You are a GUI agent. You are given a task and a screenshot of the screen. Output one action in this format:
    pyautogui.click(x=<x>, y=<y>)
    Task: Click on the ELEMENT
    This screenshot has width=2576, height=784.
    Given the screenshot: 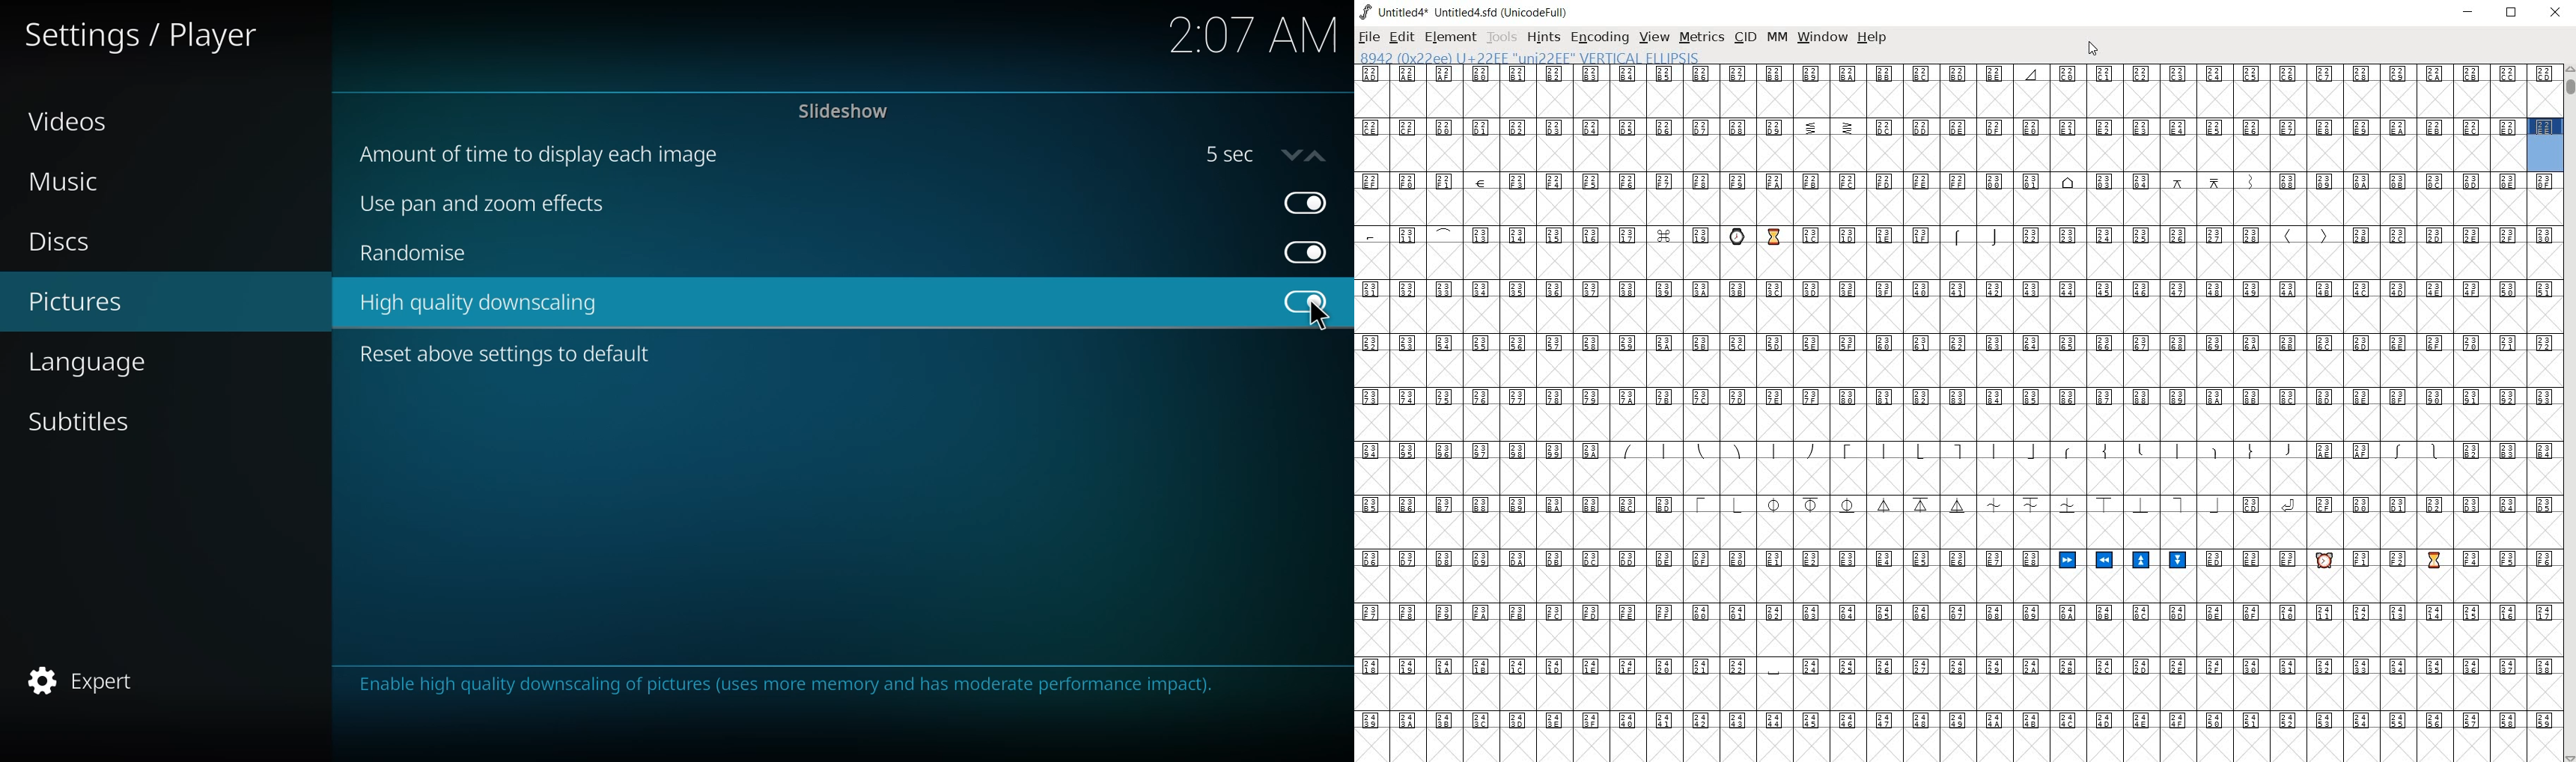 What is the action you would take?
    pyautogui.click(x=1450, y=37)
    